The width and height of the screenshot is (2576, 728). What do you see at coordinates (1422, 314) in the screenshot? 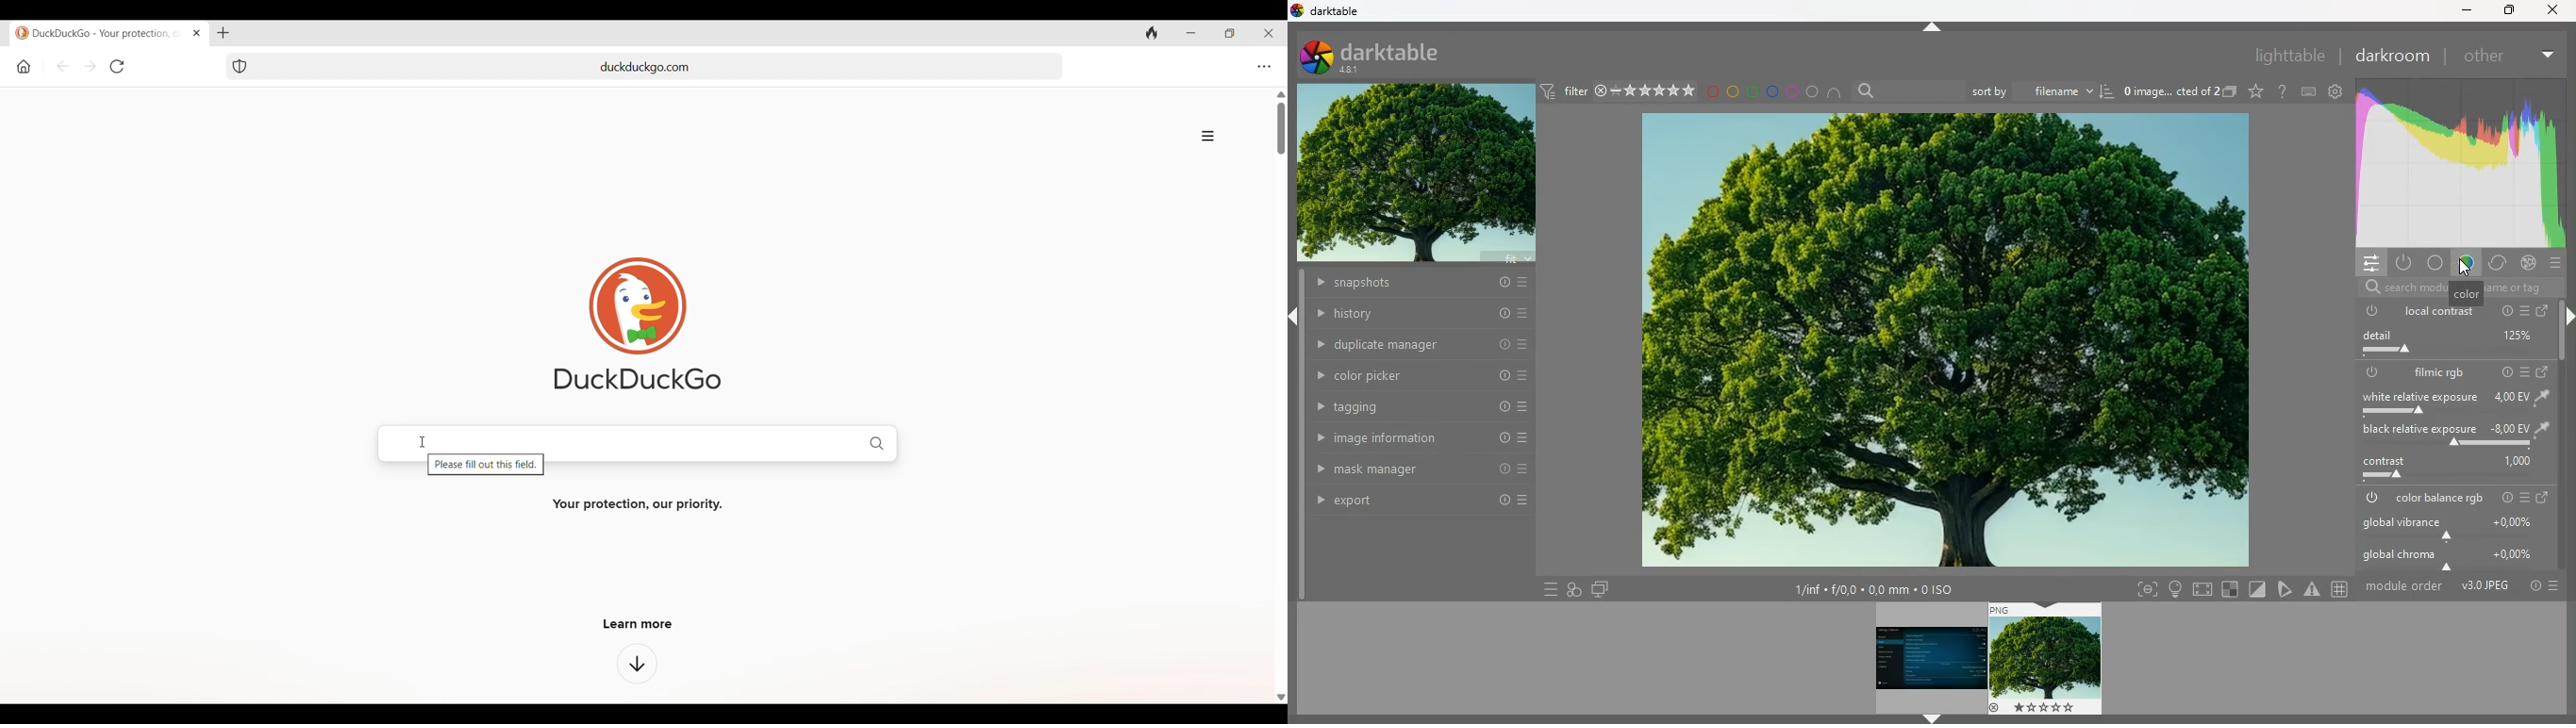
I see `history` at bounding box center [1422, 314].